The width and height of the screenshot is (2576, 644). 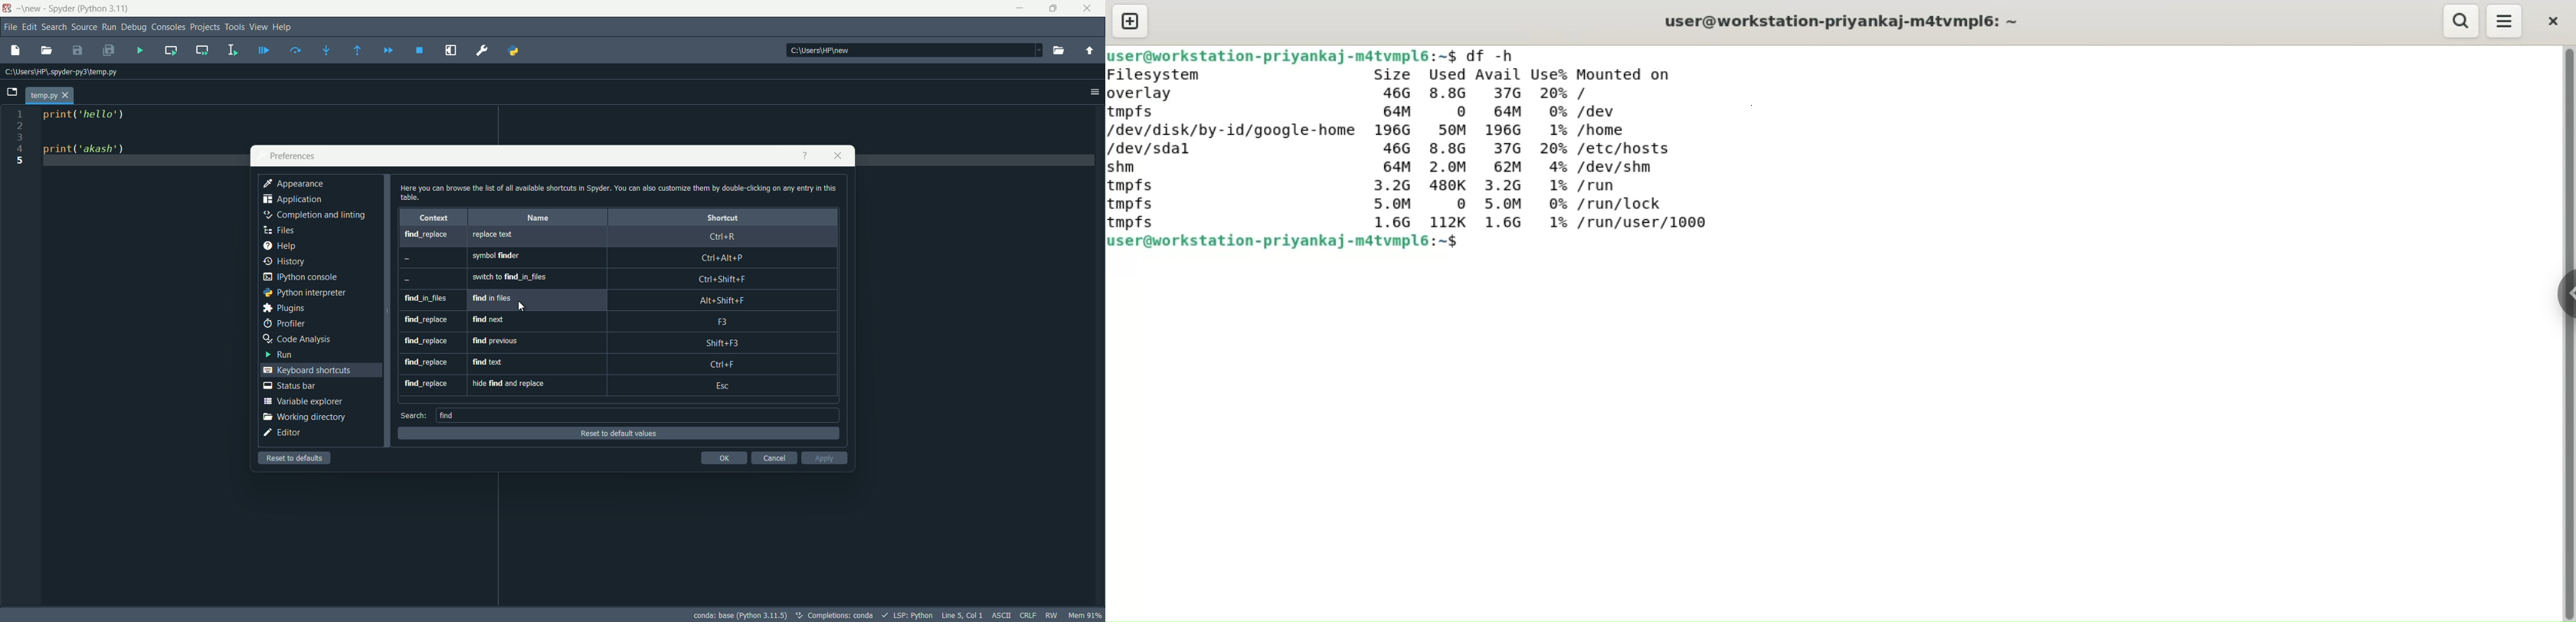 I want to click on ok, so click(x=724, y=459).